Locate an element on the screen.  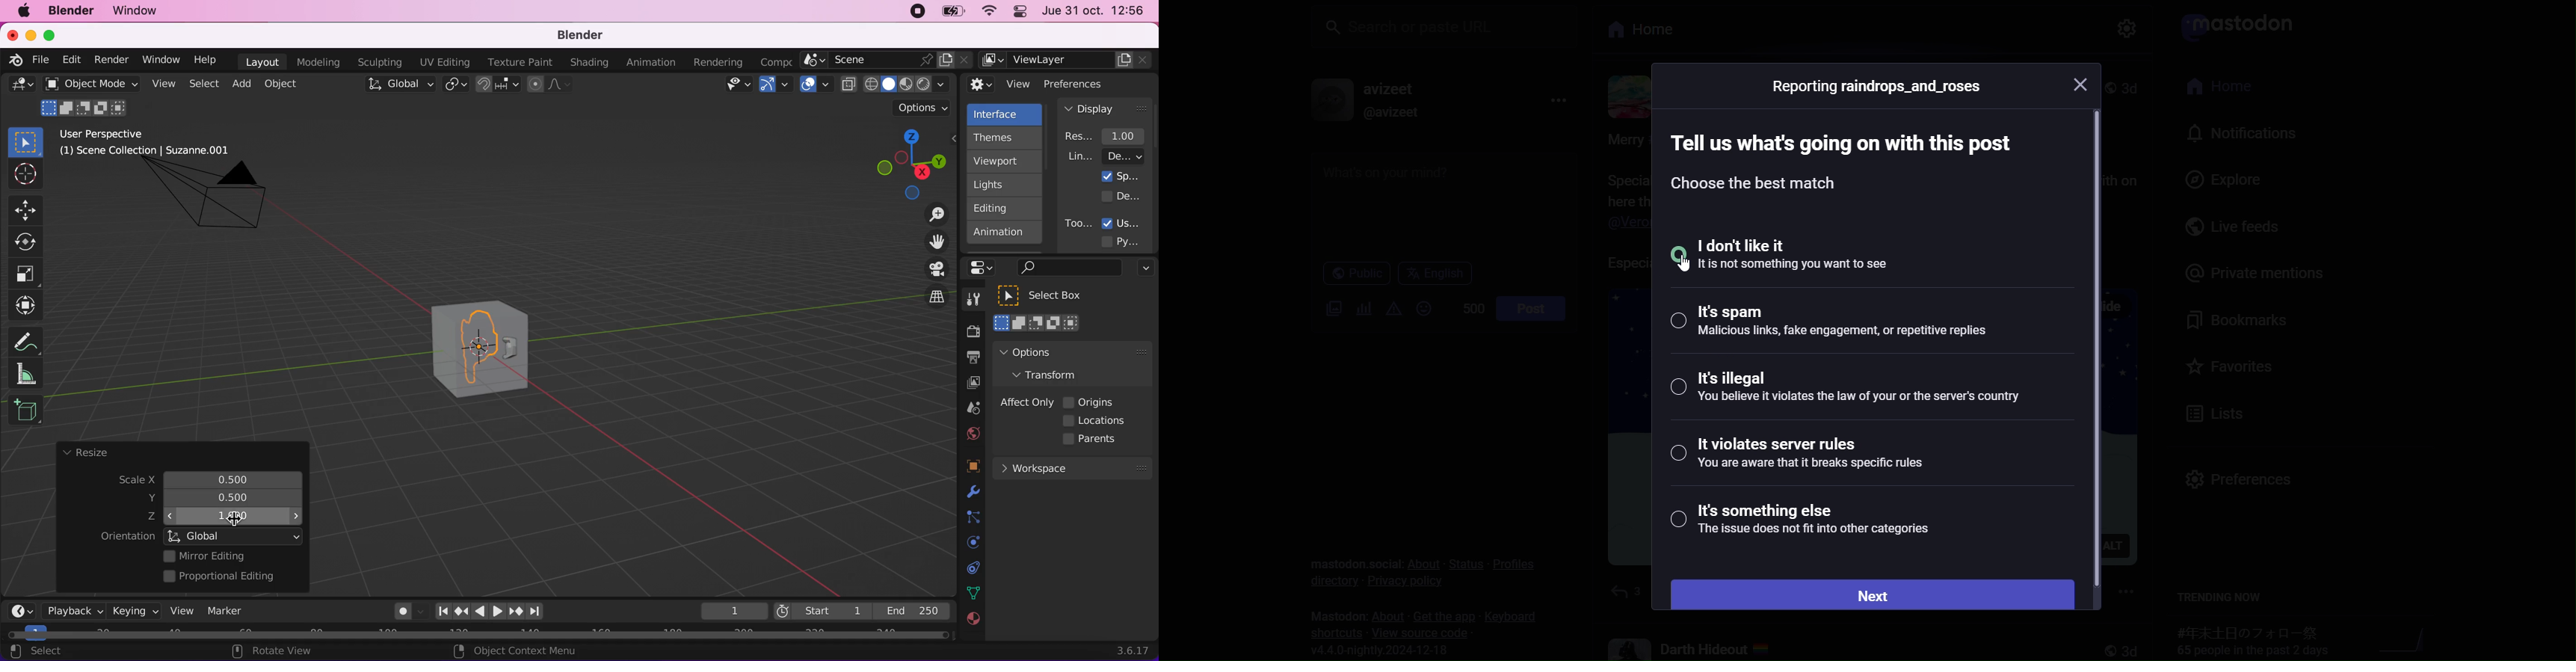
instruction is located at coordinates (1832, 159).